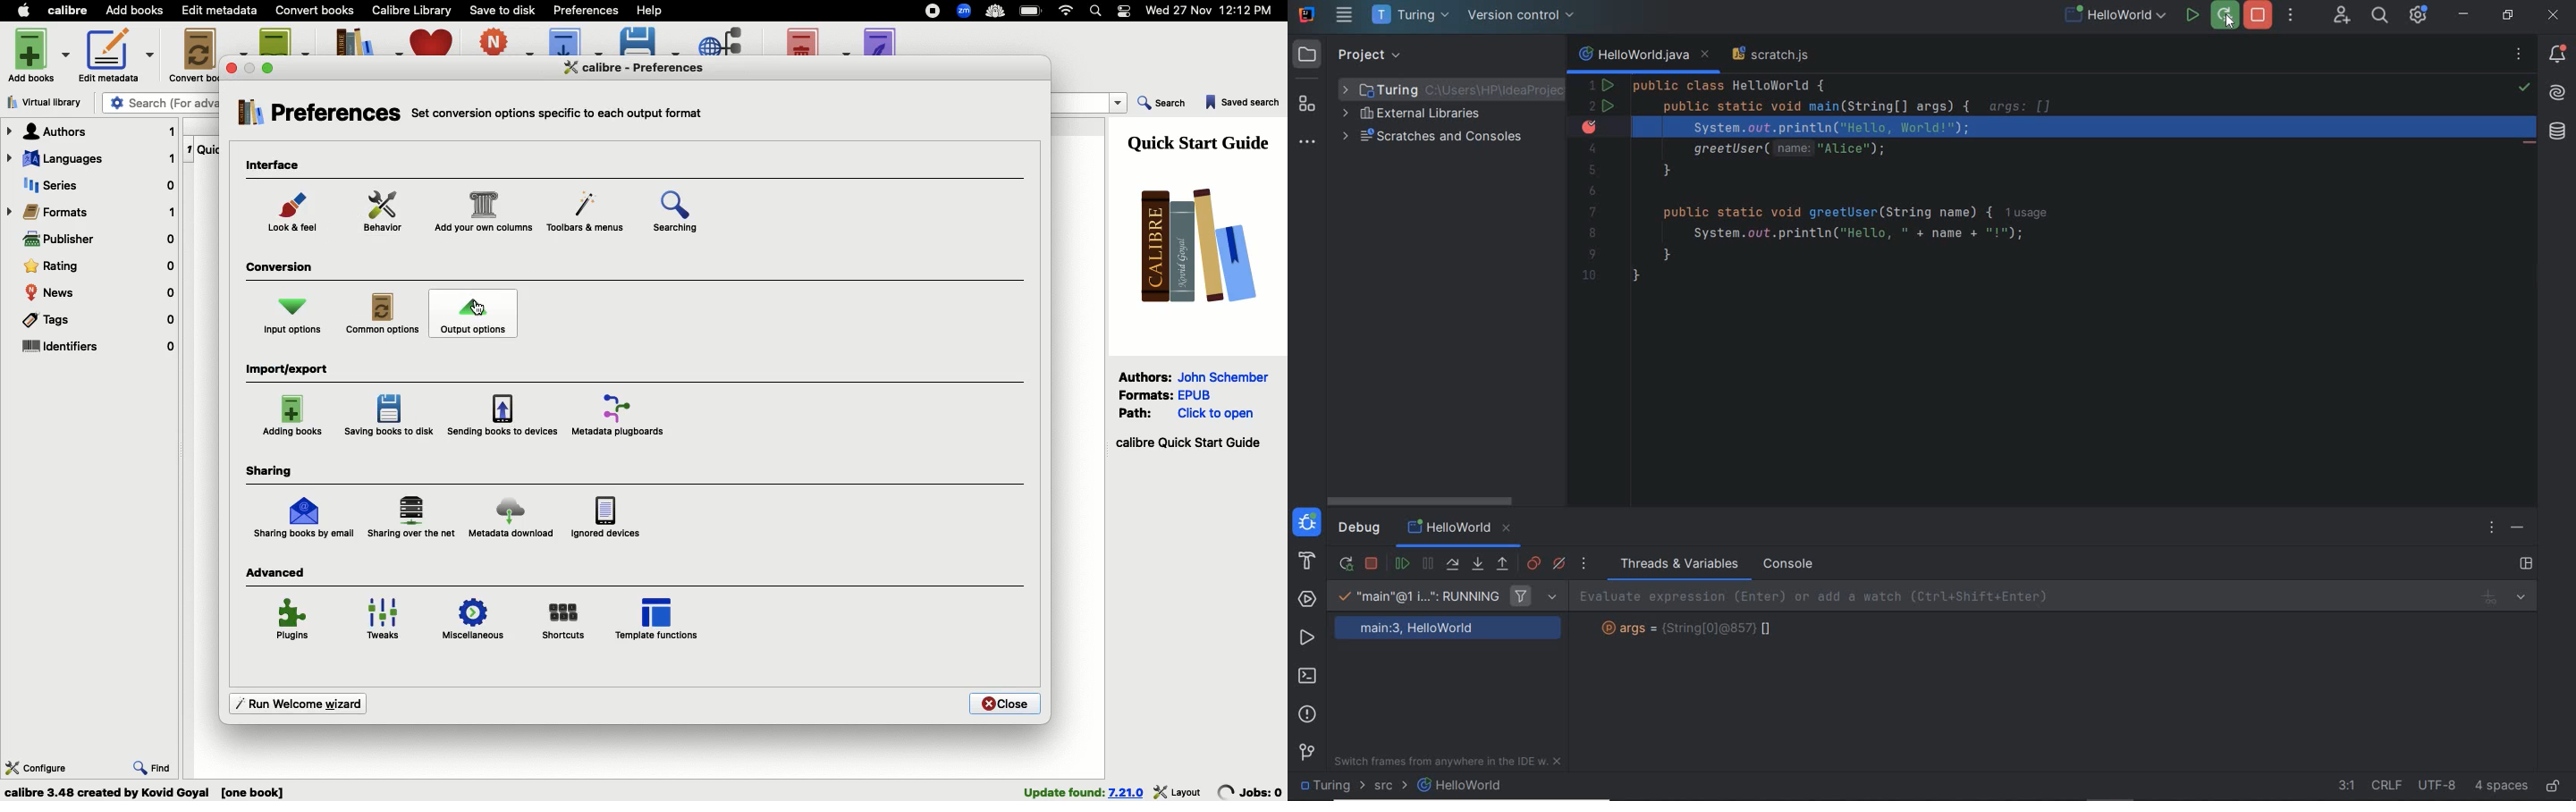 This screenshot has width=2576, height=812. Describe the element at coordinates (98, 348) in the screenshot. I see `Identifiers` at that location.